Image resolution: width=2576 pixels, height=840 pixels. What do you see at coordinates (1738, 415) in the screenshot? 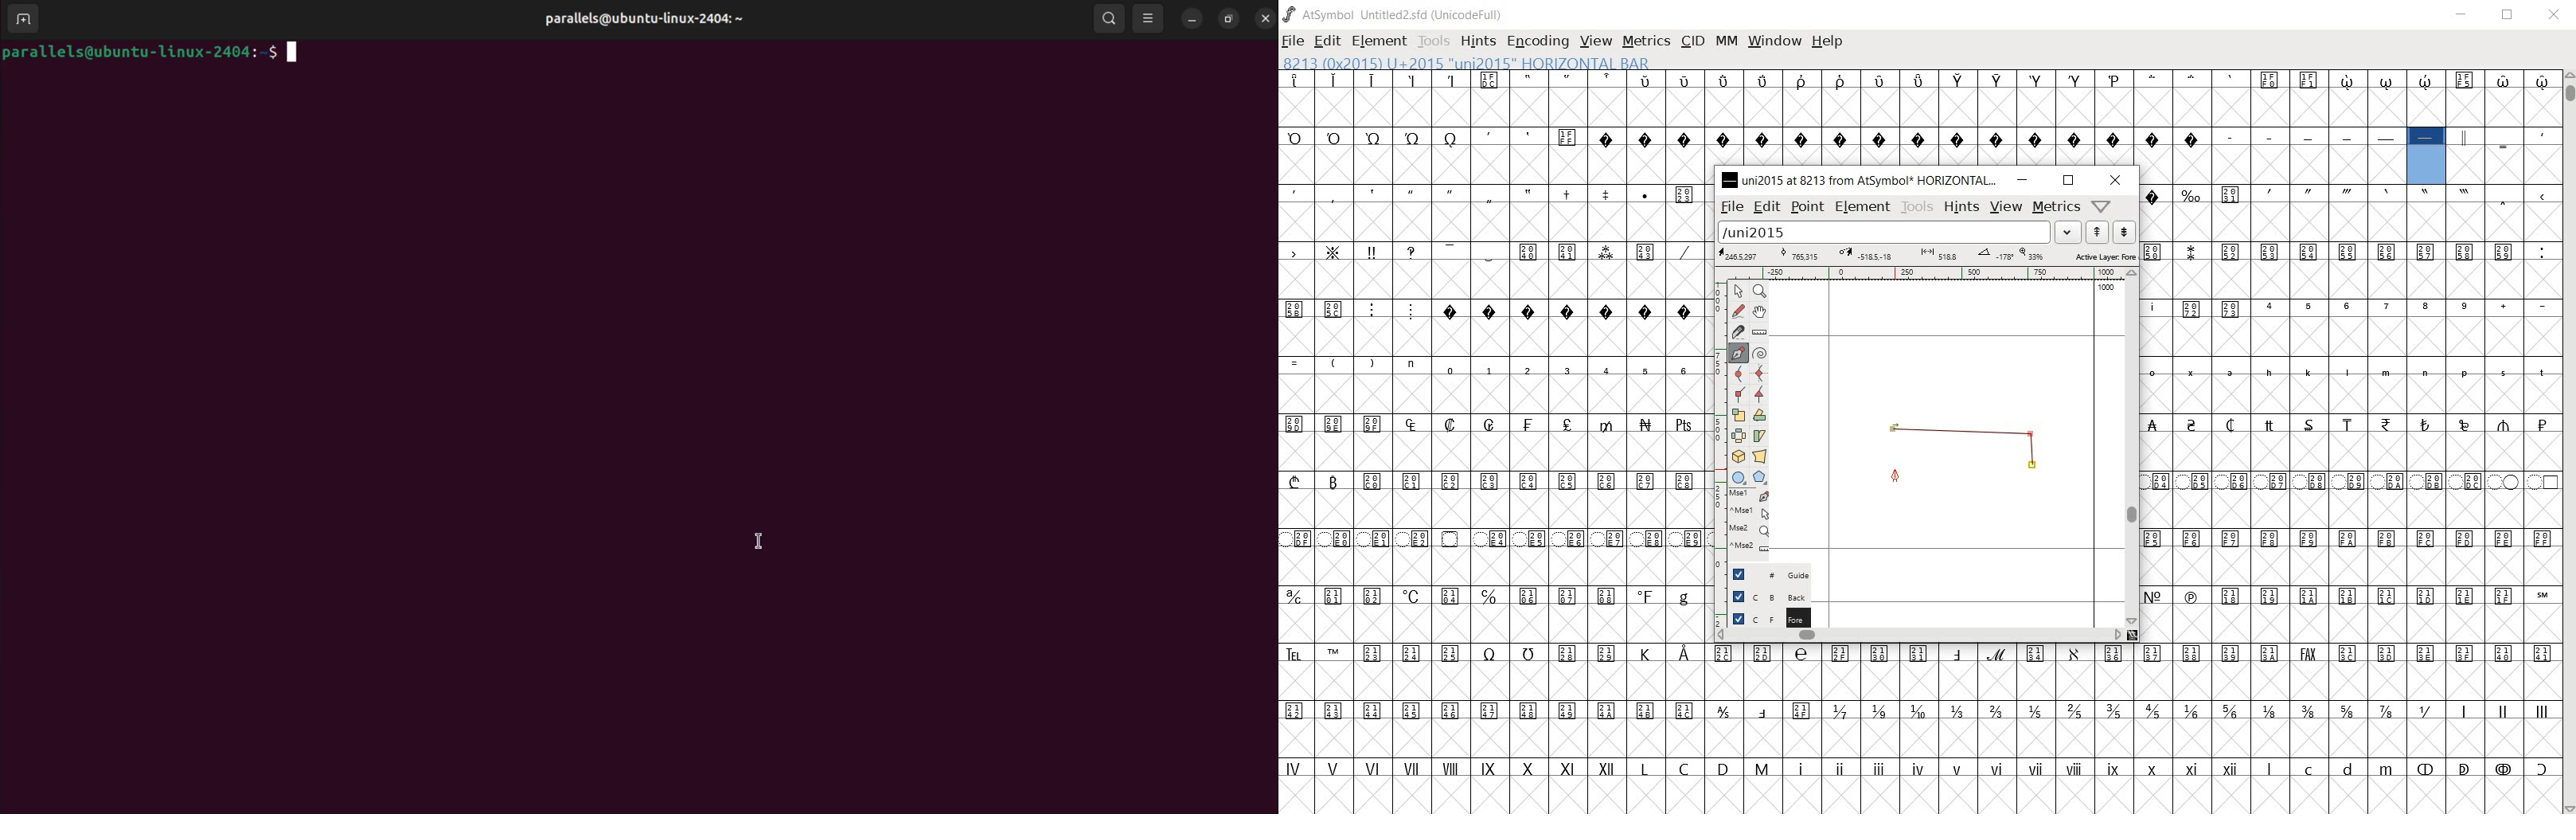
I see `scale the selection` at bounding box center [1738, 415].